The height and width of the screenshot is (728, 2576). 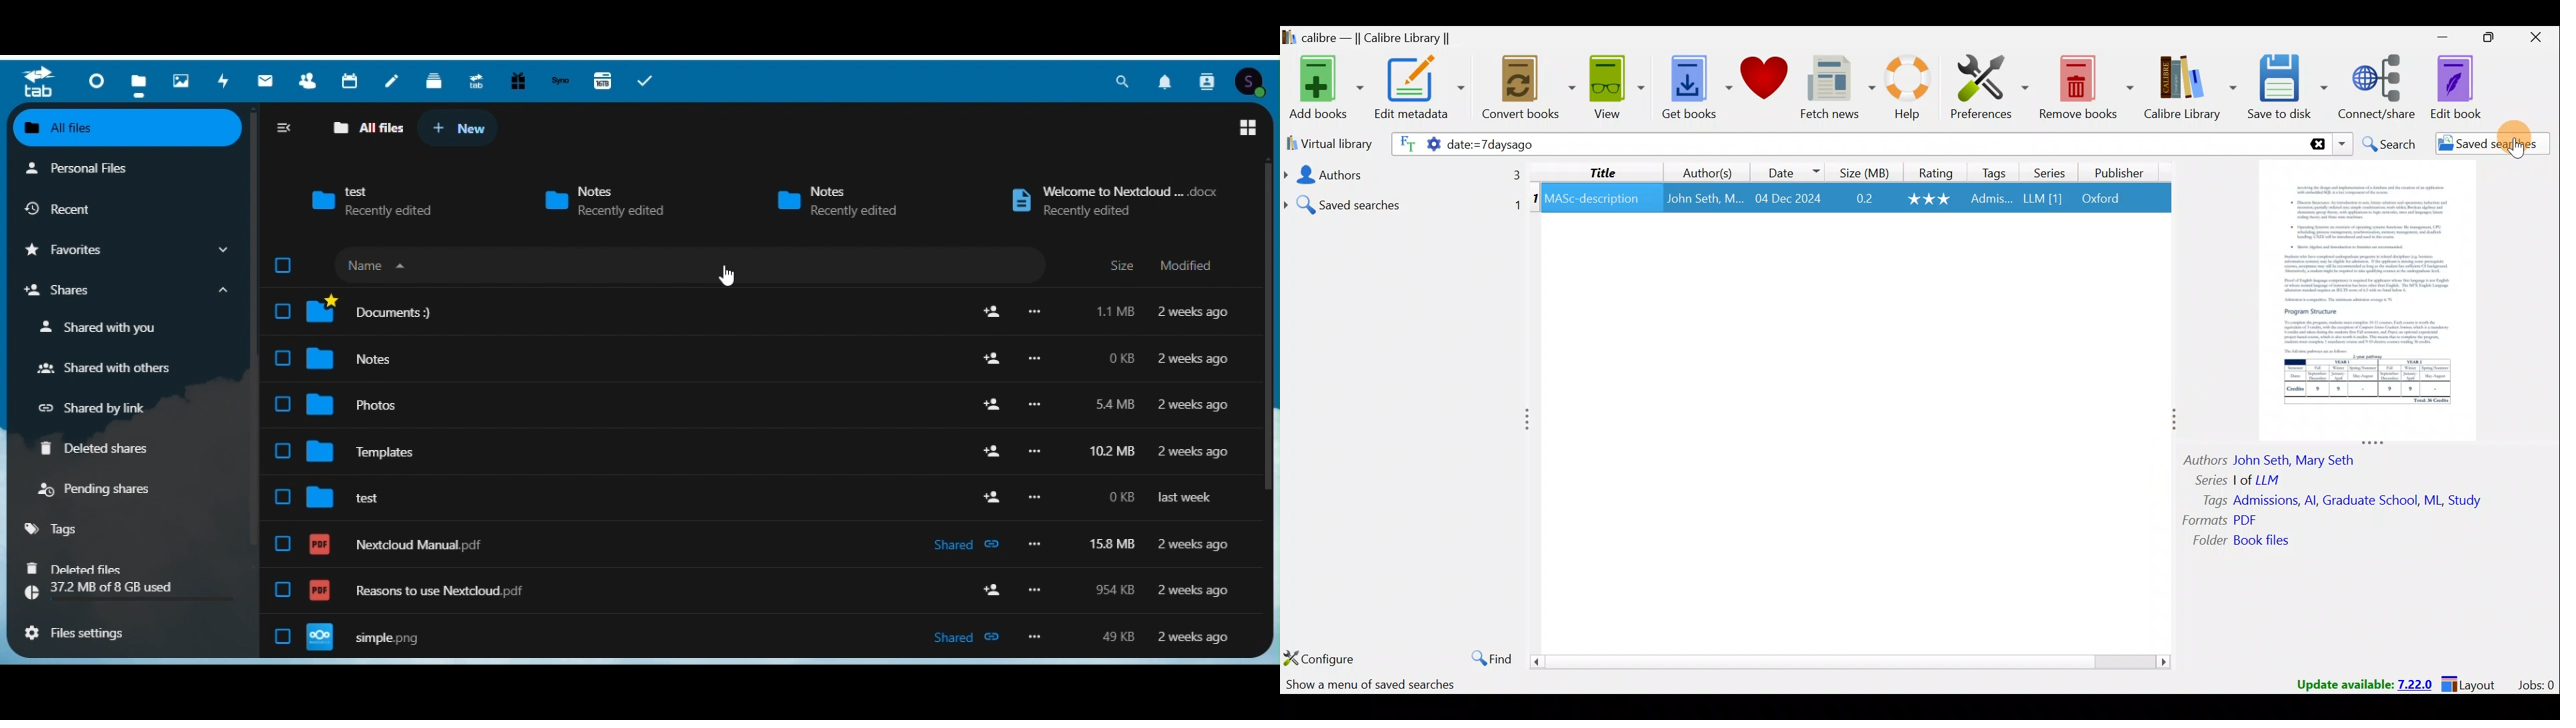 What do you see at coordinates (86, 635) in the screenshot?
I see `Files settings` at bounding box center [86, 635].